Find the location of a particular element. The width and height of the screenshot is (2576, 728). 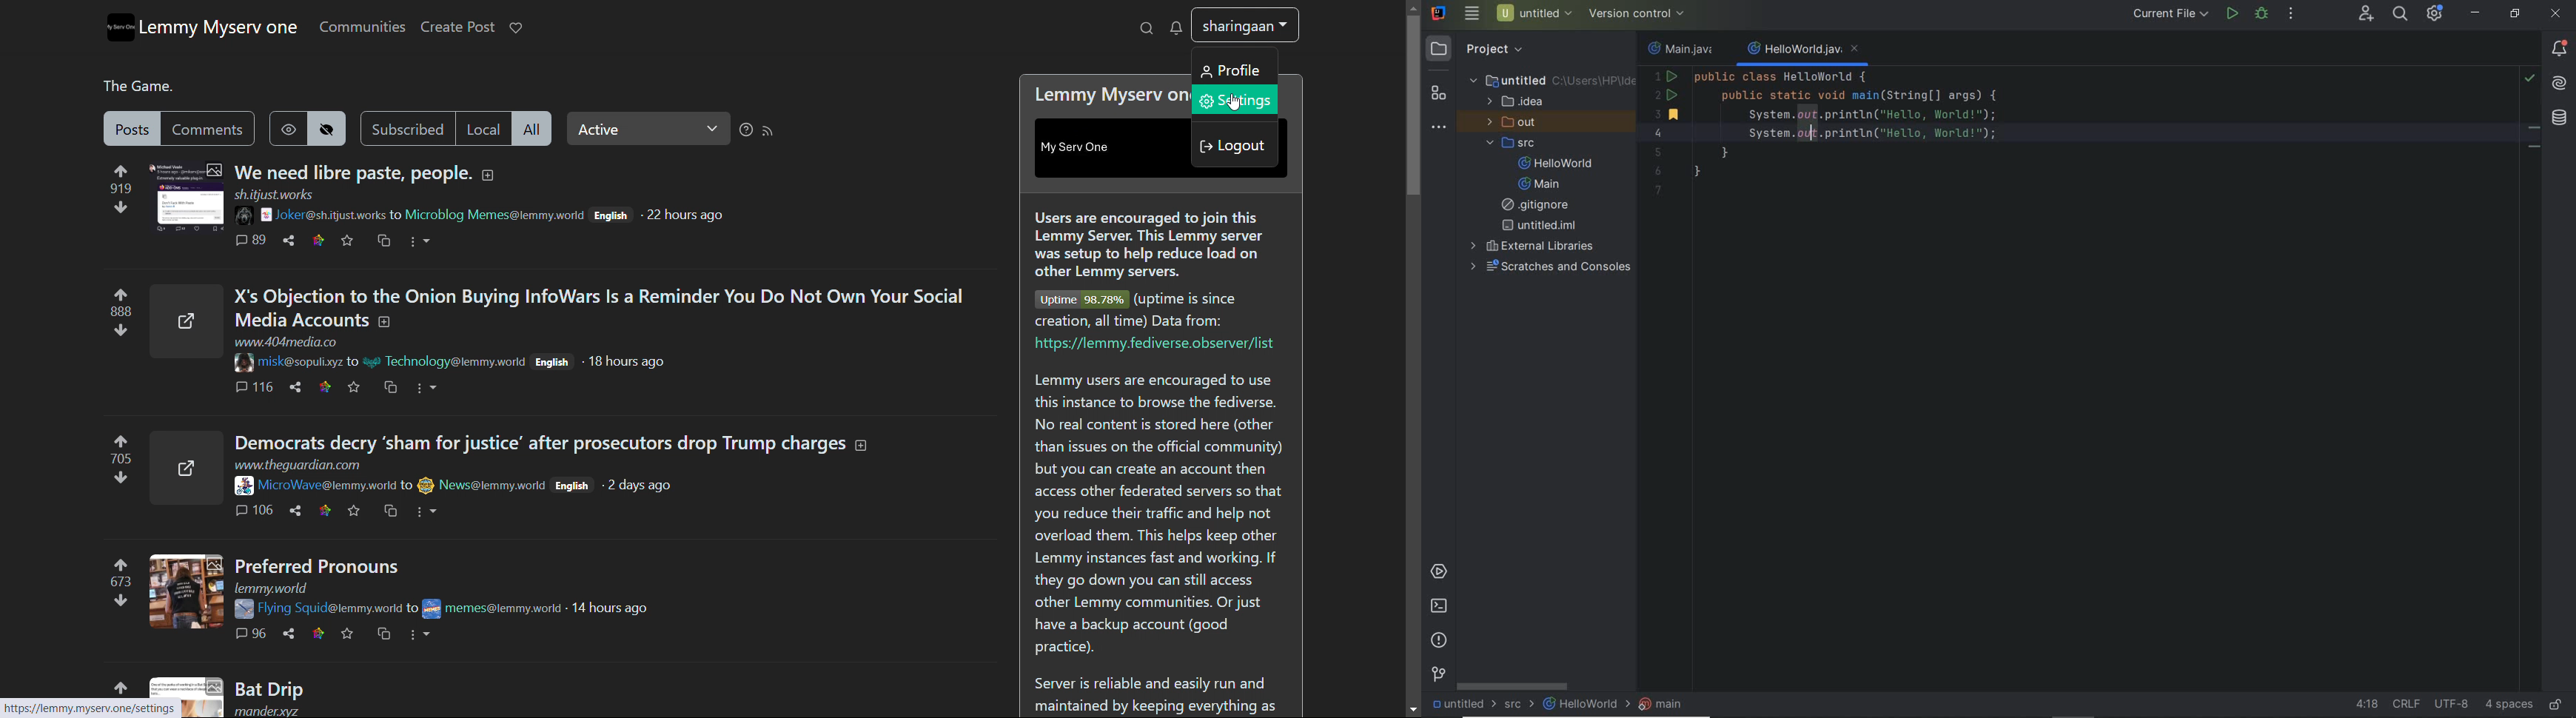

poster username is located at coordinates (331, 215).